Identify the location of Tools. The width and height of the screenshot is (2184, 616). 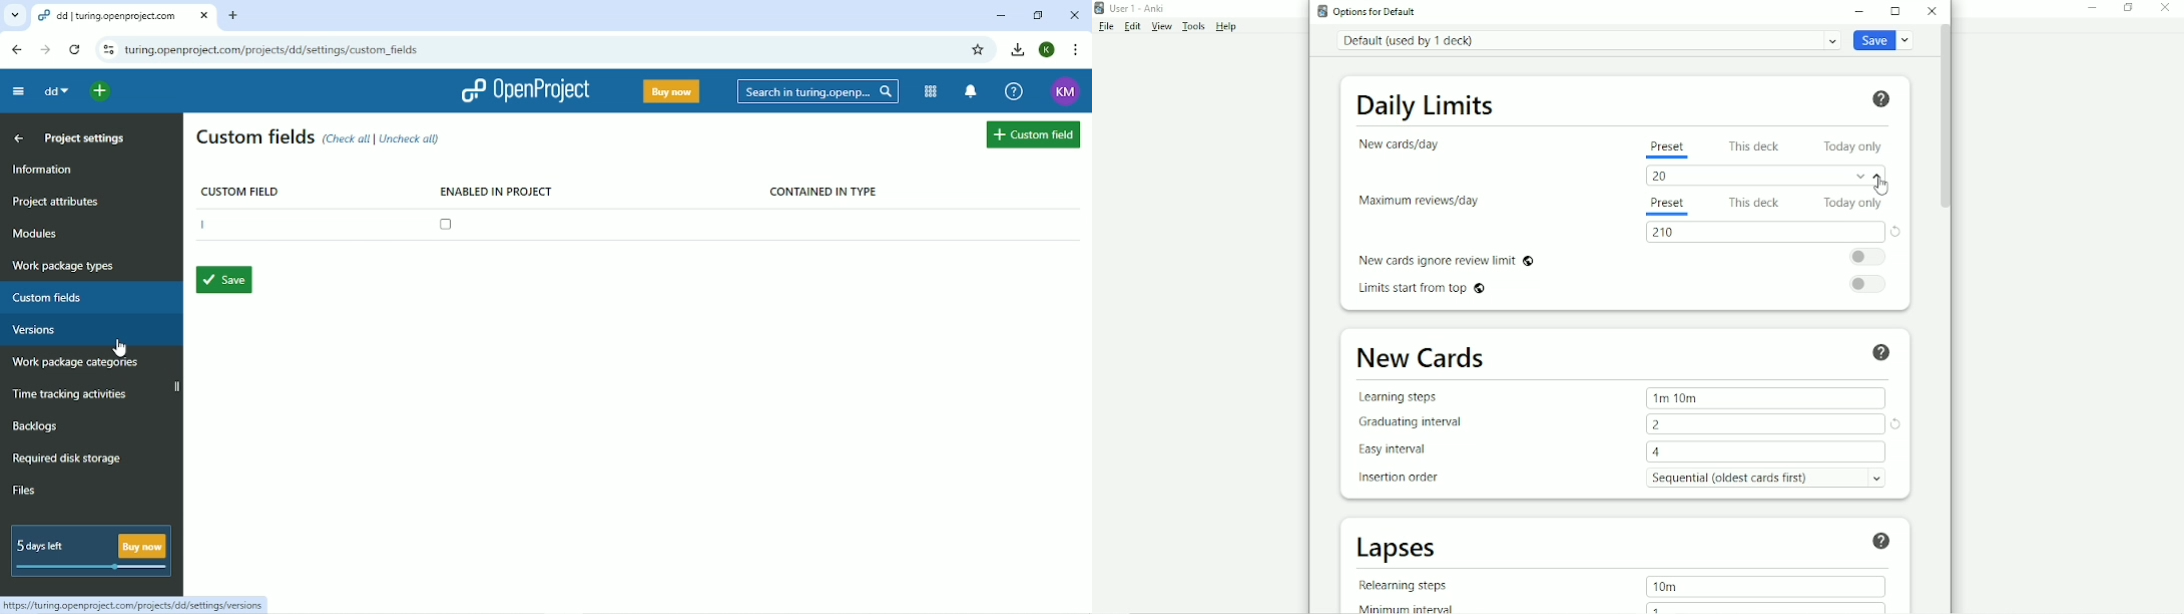
(1194, 26).